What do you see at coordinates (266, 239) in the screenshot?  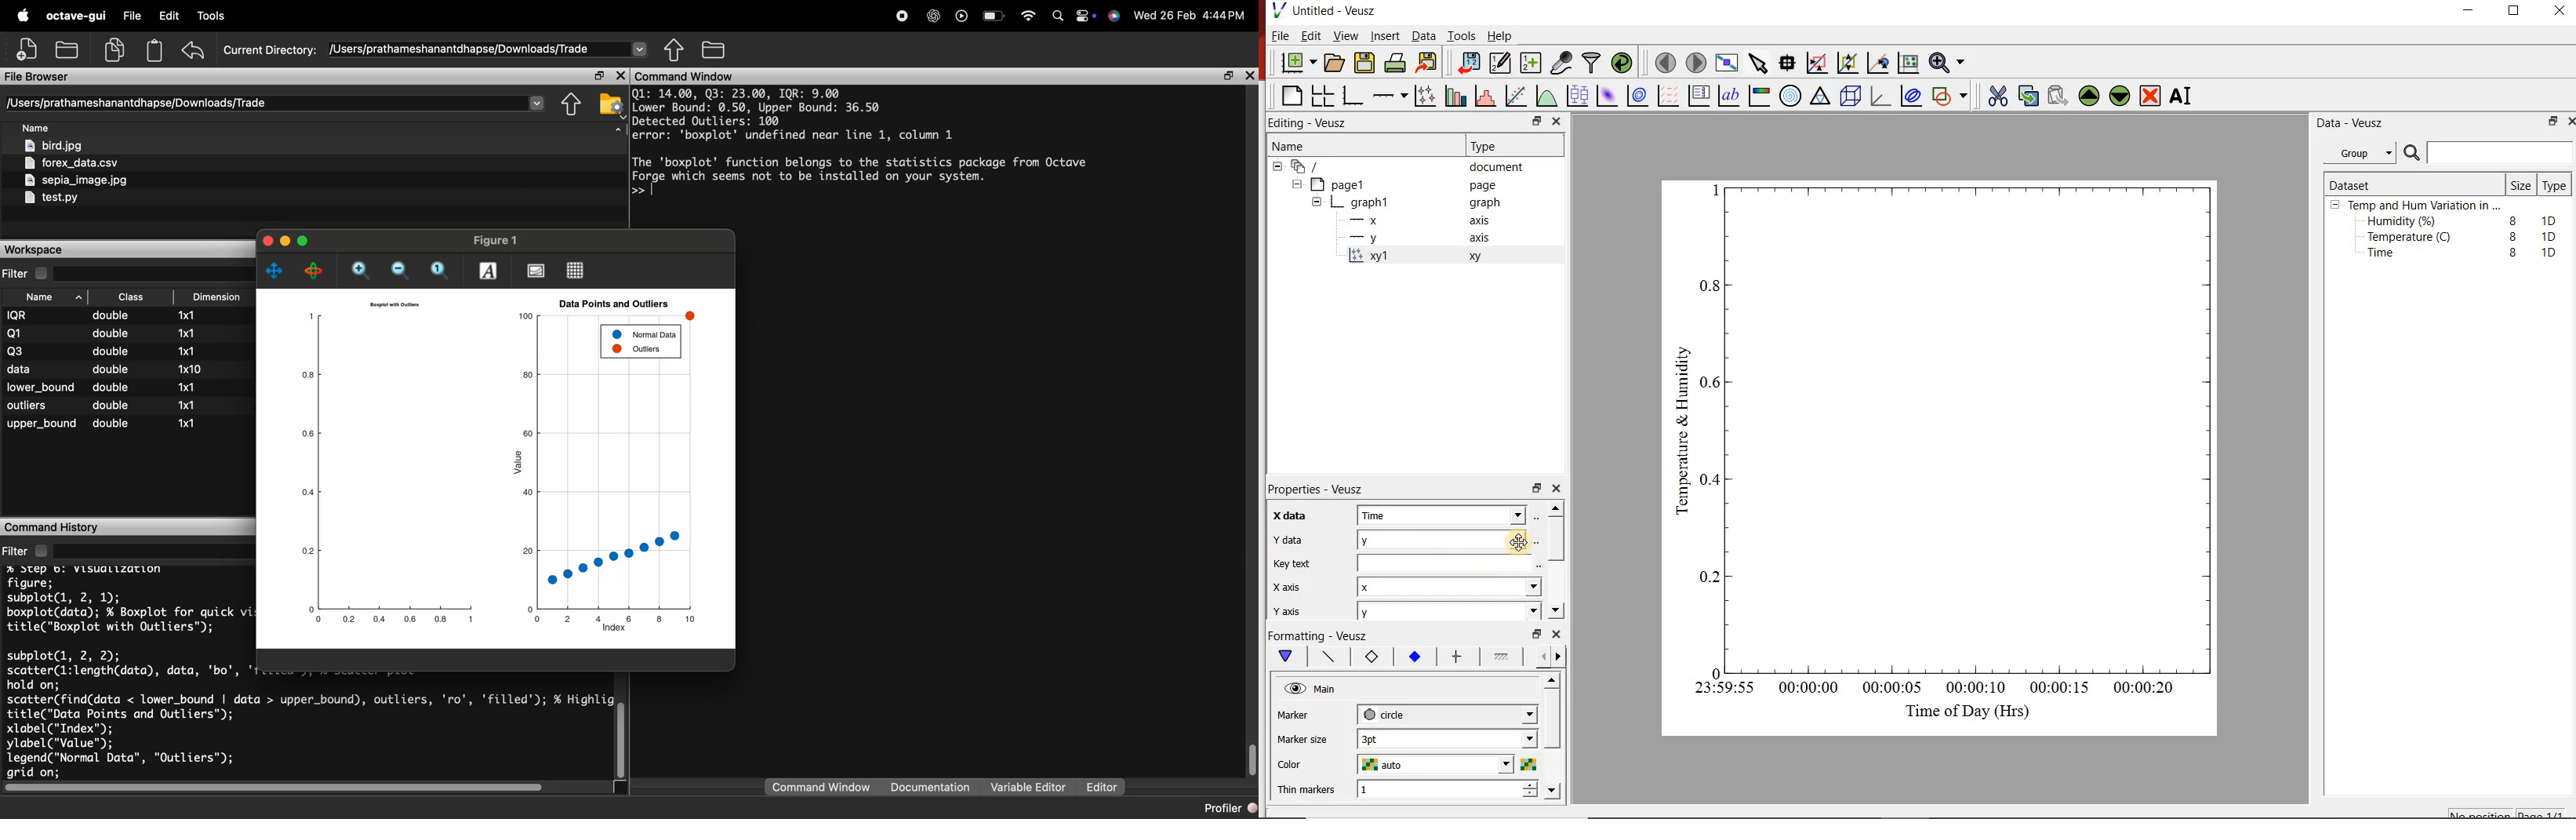 I see `close` at bounding box center [266, 239].